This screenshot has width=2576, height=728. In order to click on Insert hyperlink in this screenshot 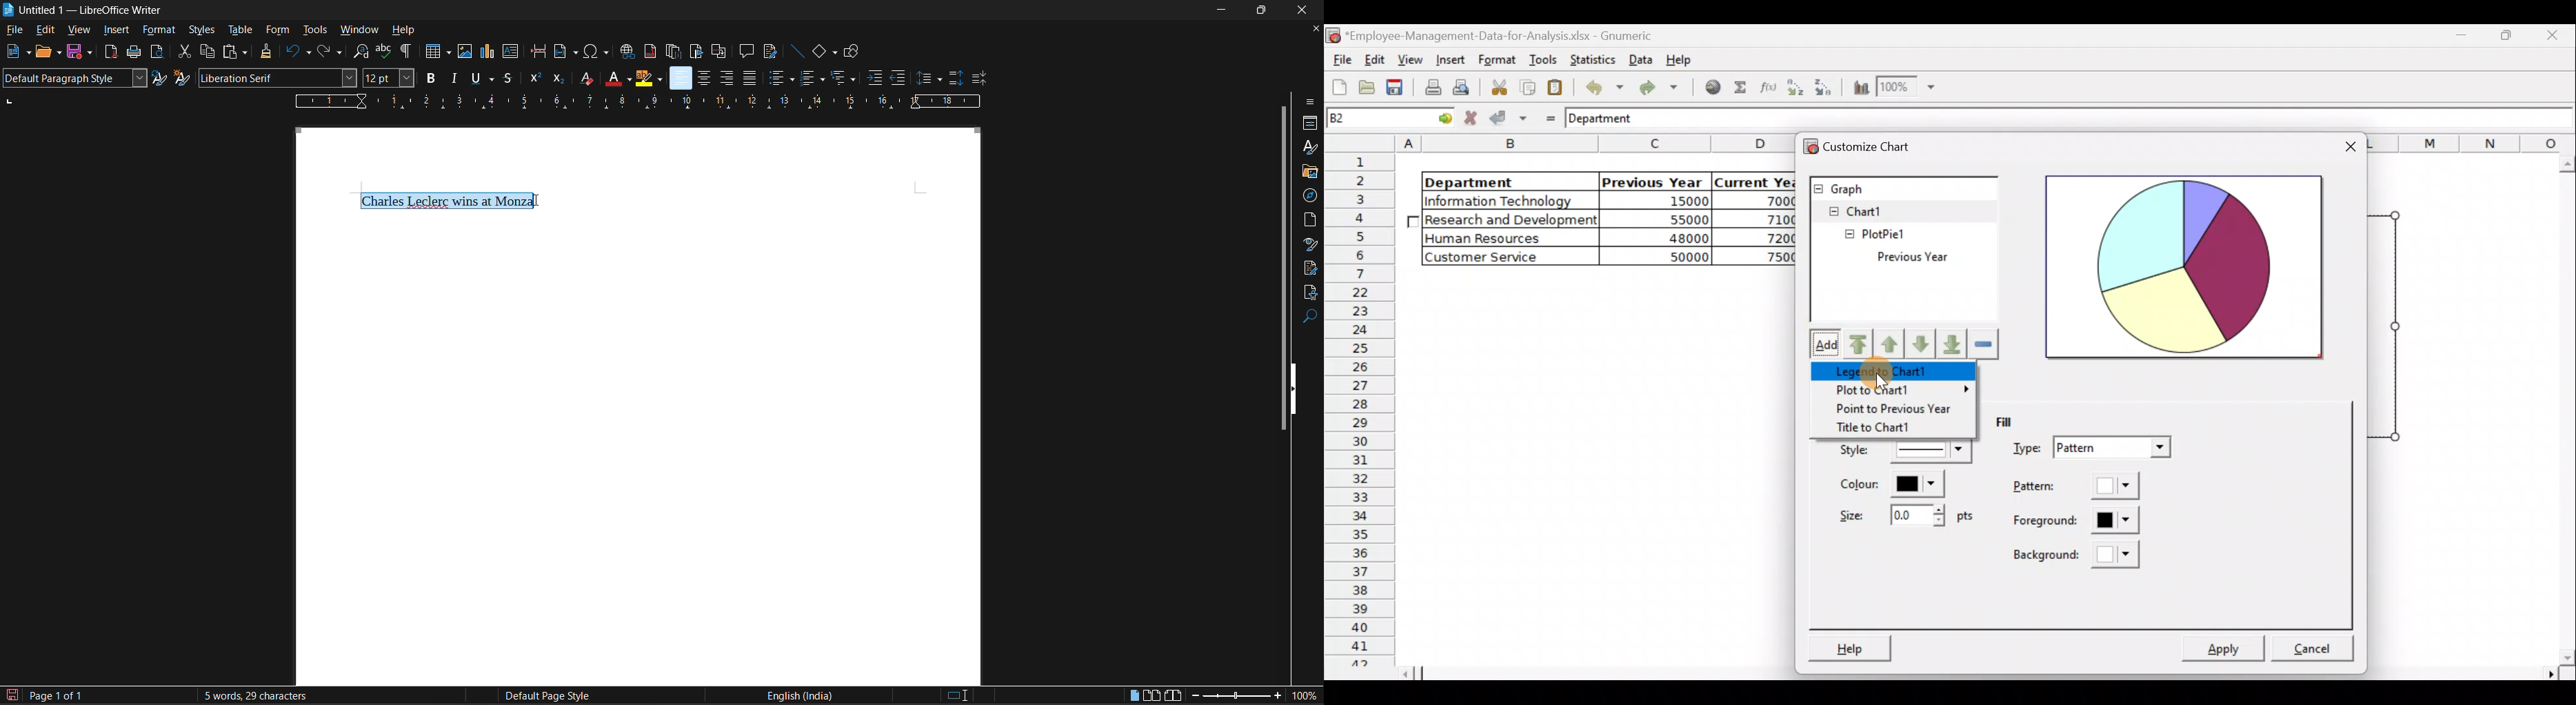, I will do `click(1714, 87)`.